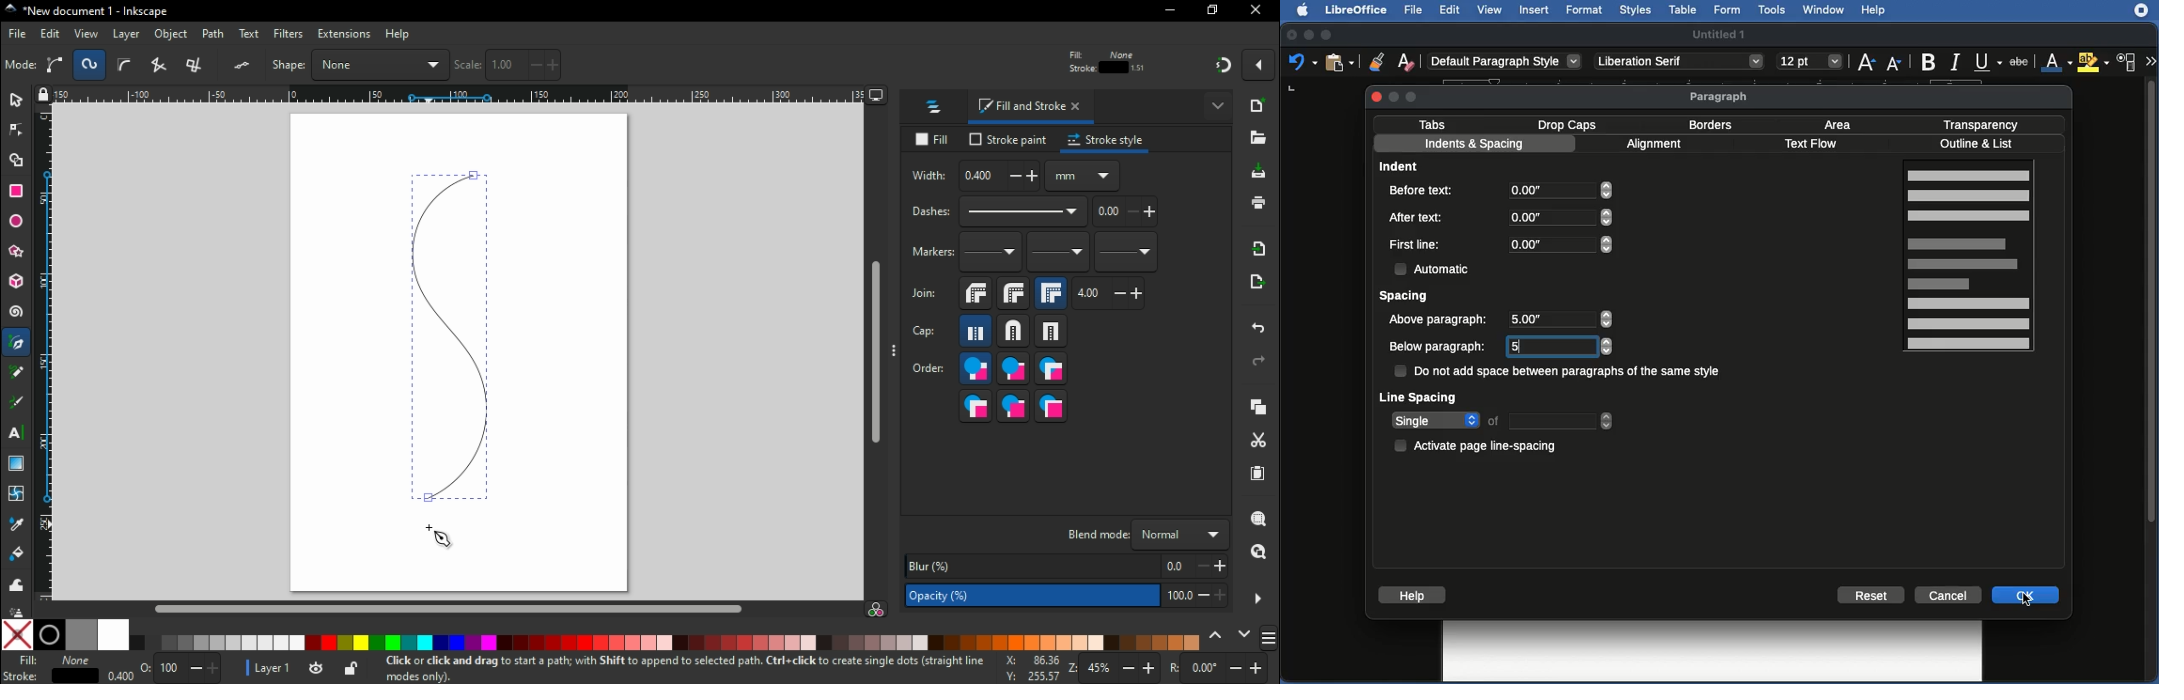  What do you see at coordinates (1053, 296) in the screenshot?
I see `miter` at bounding box center [1053, 296].